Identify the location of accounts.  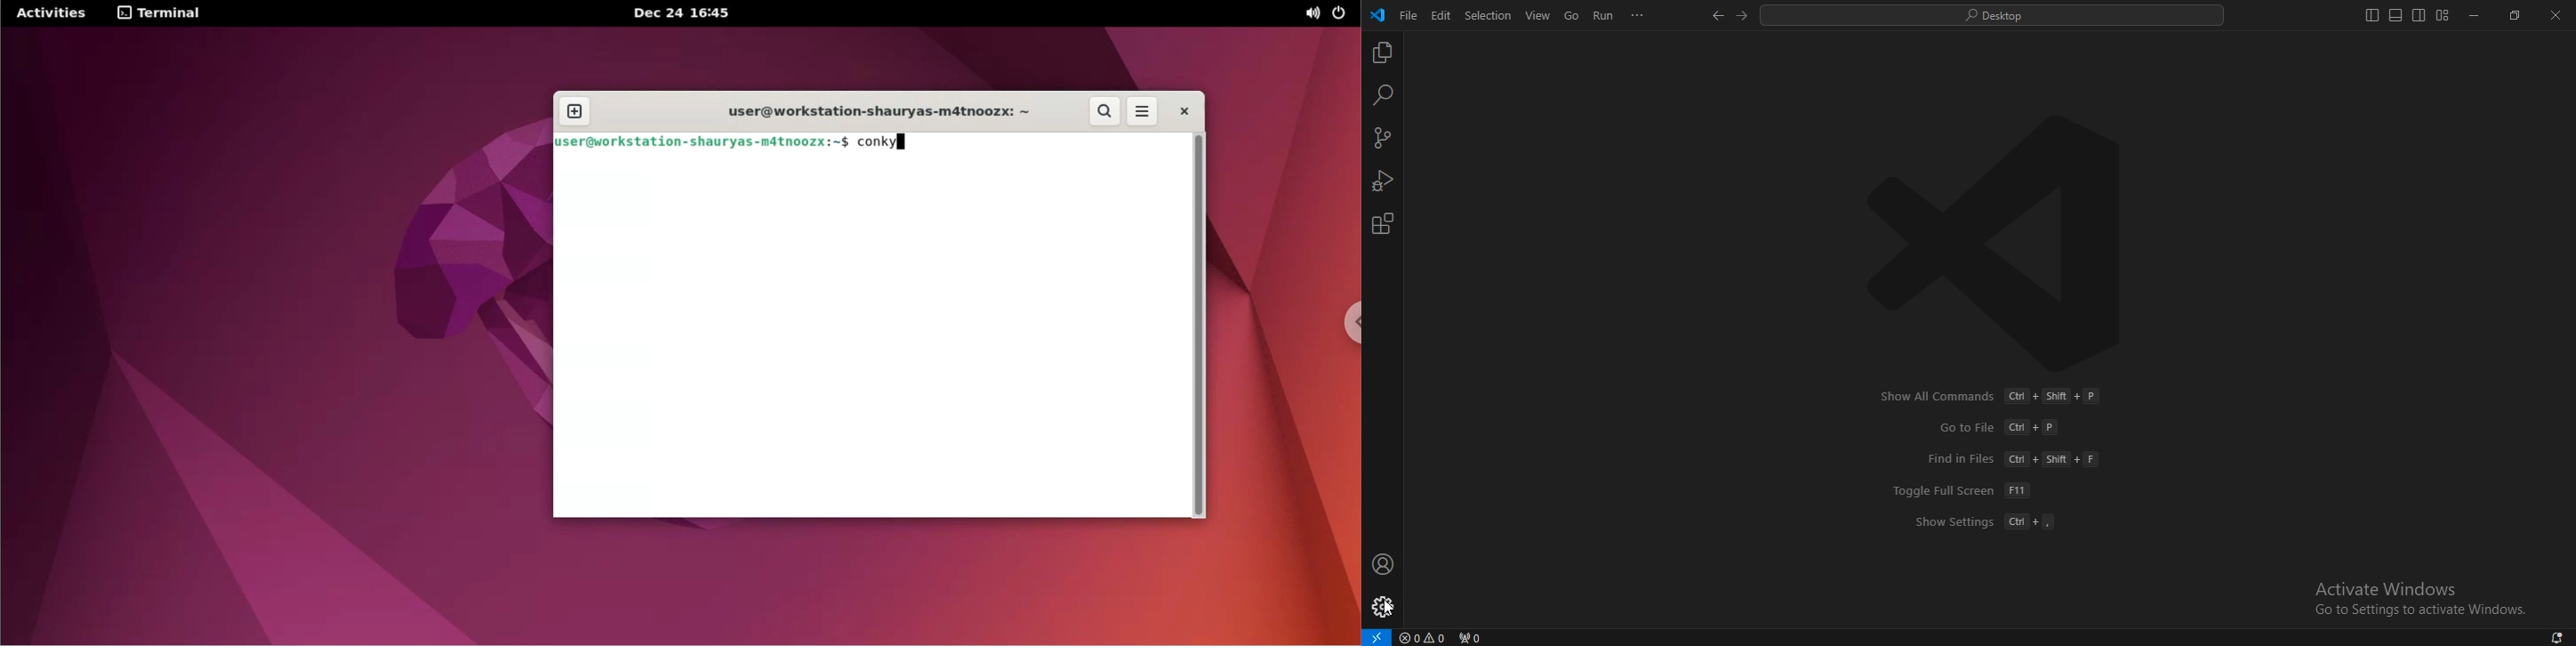
(1382, 564).